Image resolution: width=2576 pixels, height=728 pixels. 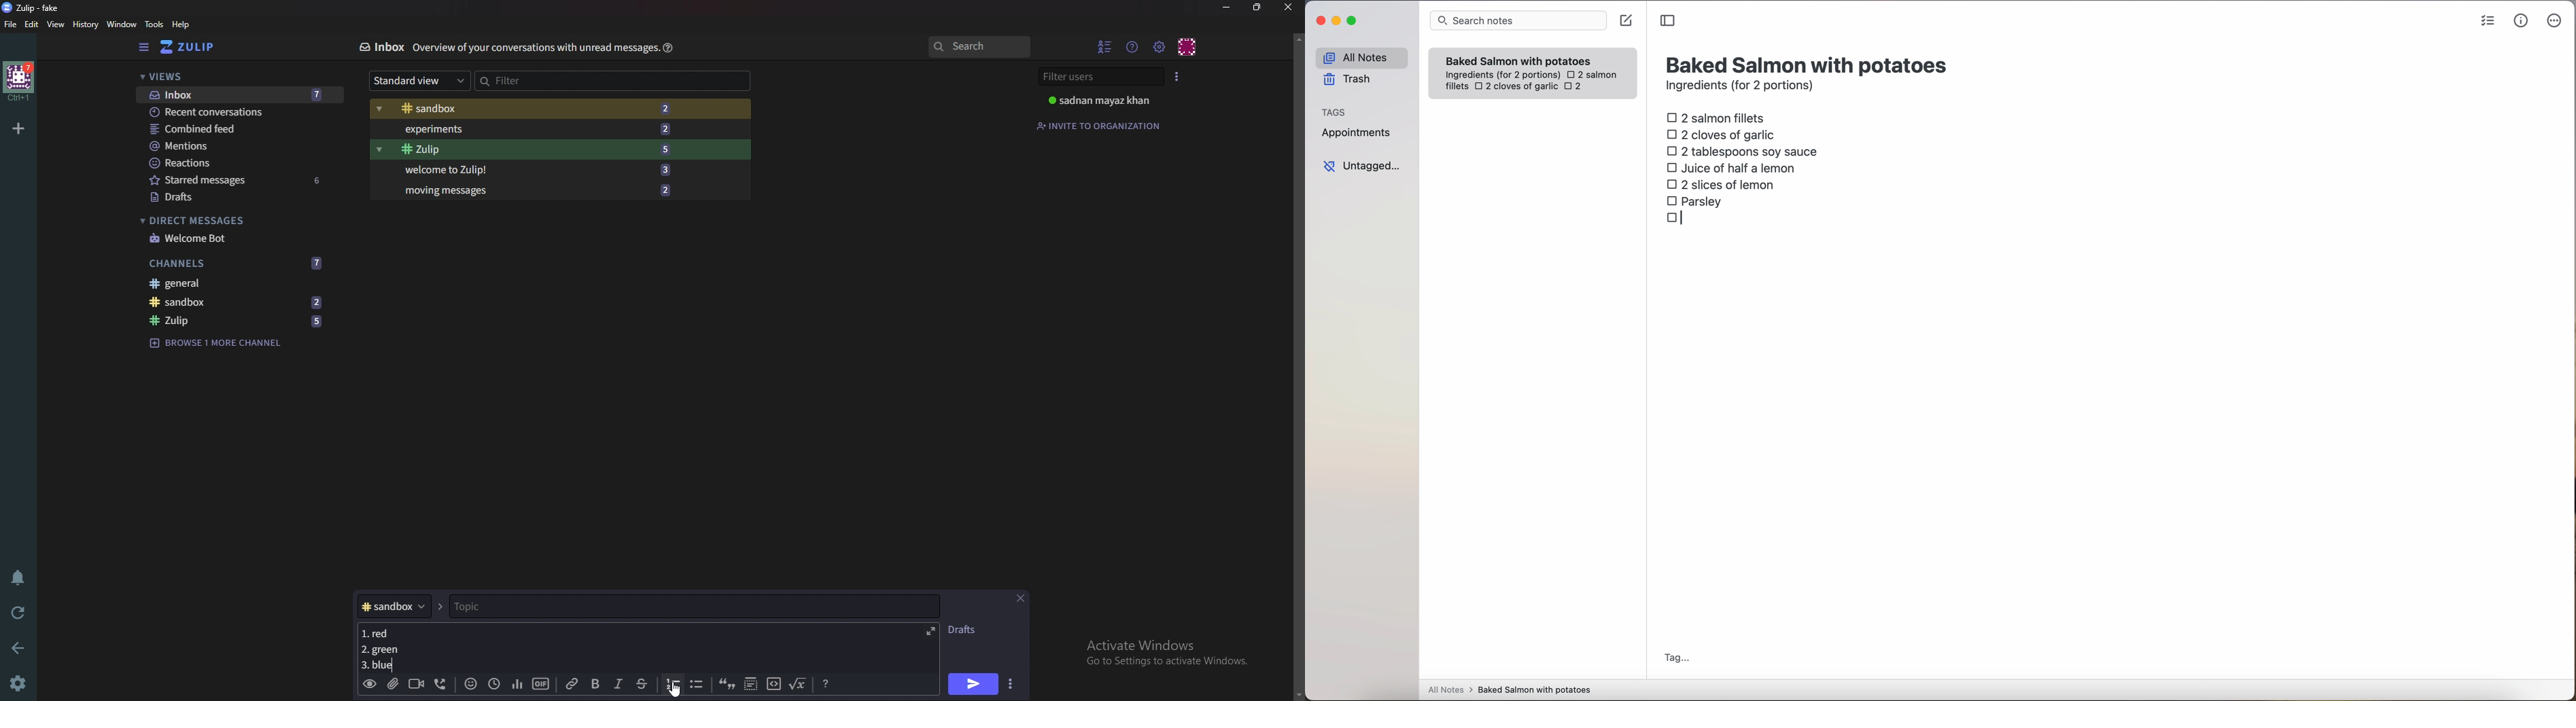 I want to click on Baked Salmon with potatoes, so click(x=1519, y=59).